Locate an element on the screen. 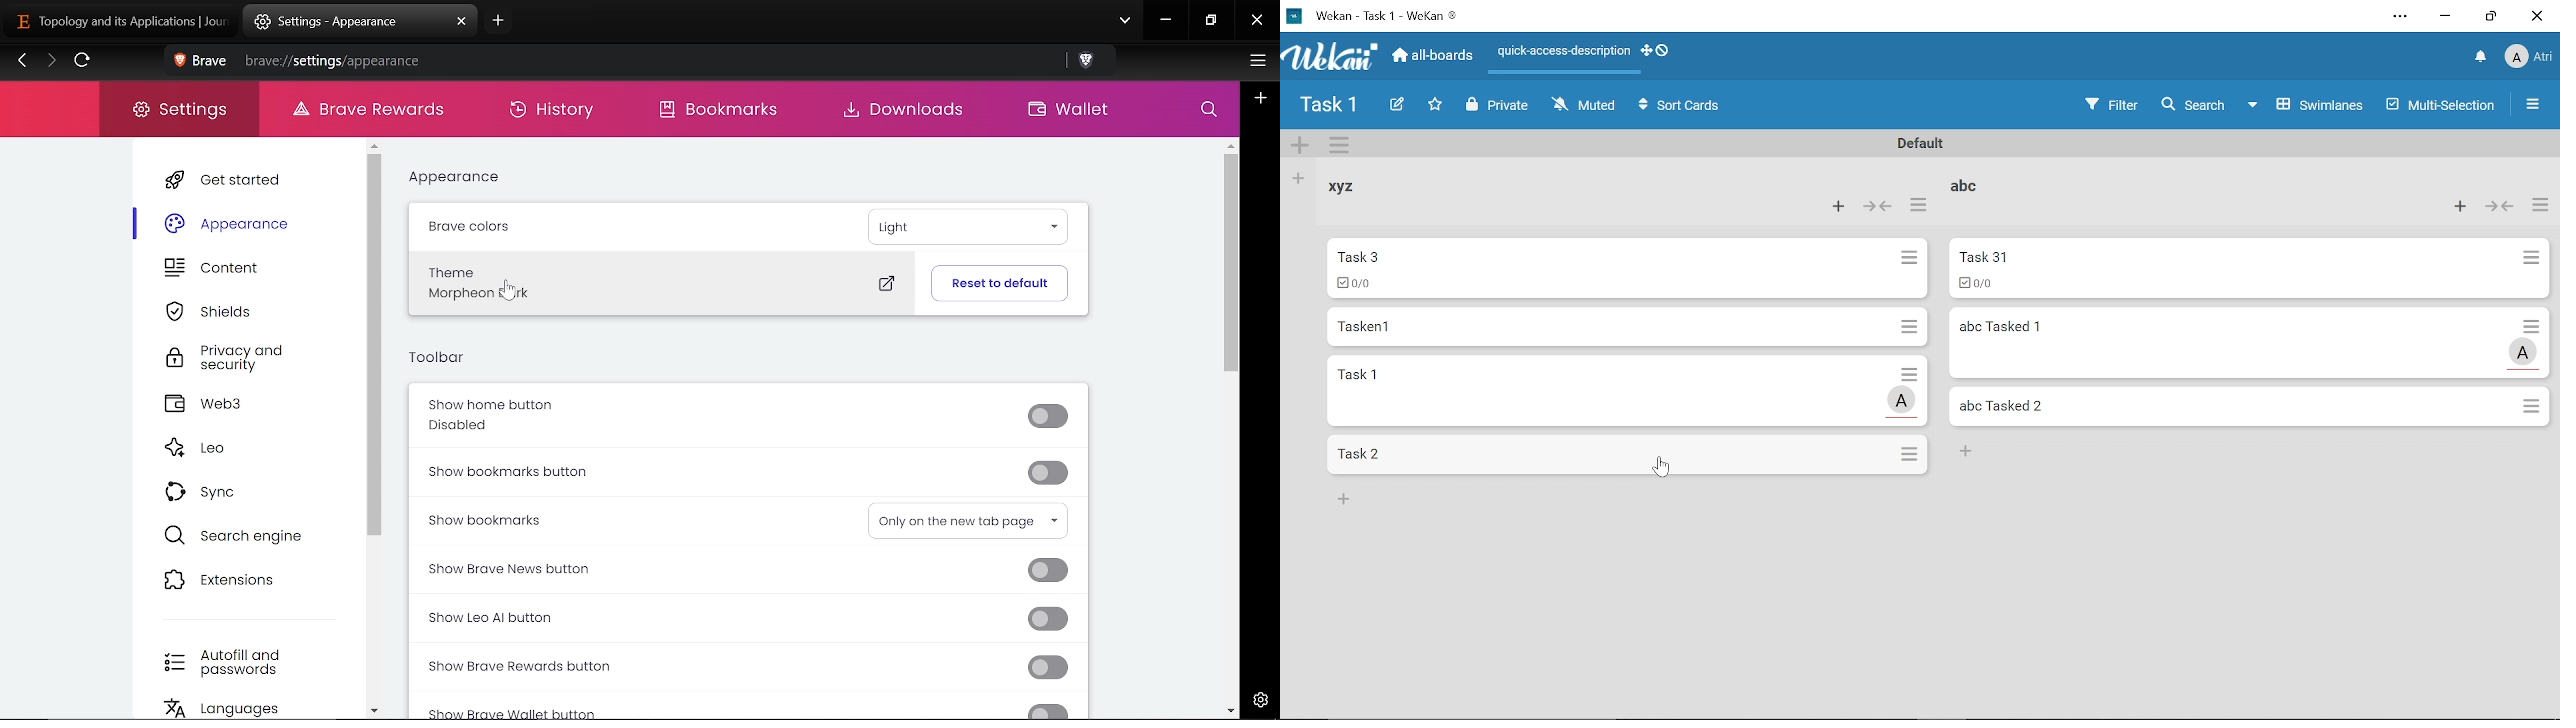 The image size is (2576, 728). Minimize is located at coordinates (2446, 19).